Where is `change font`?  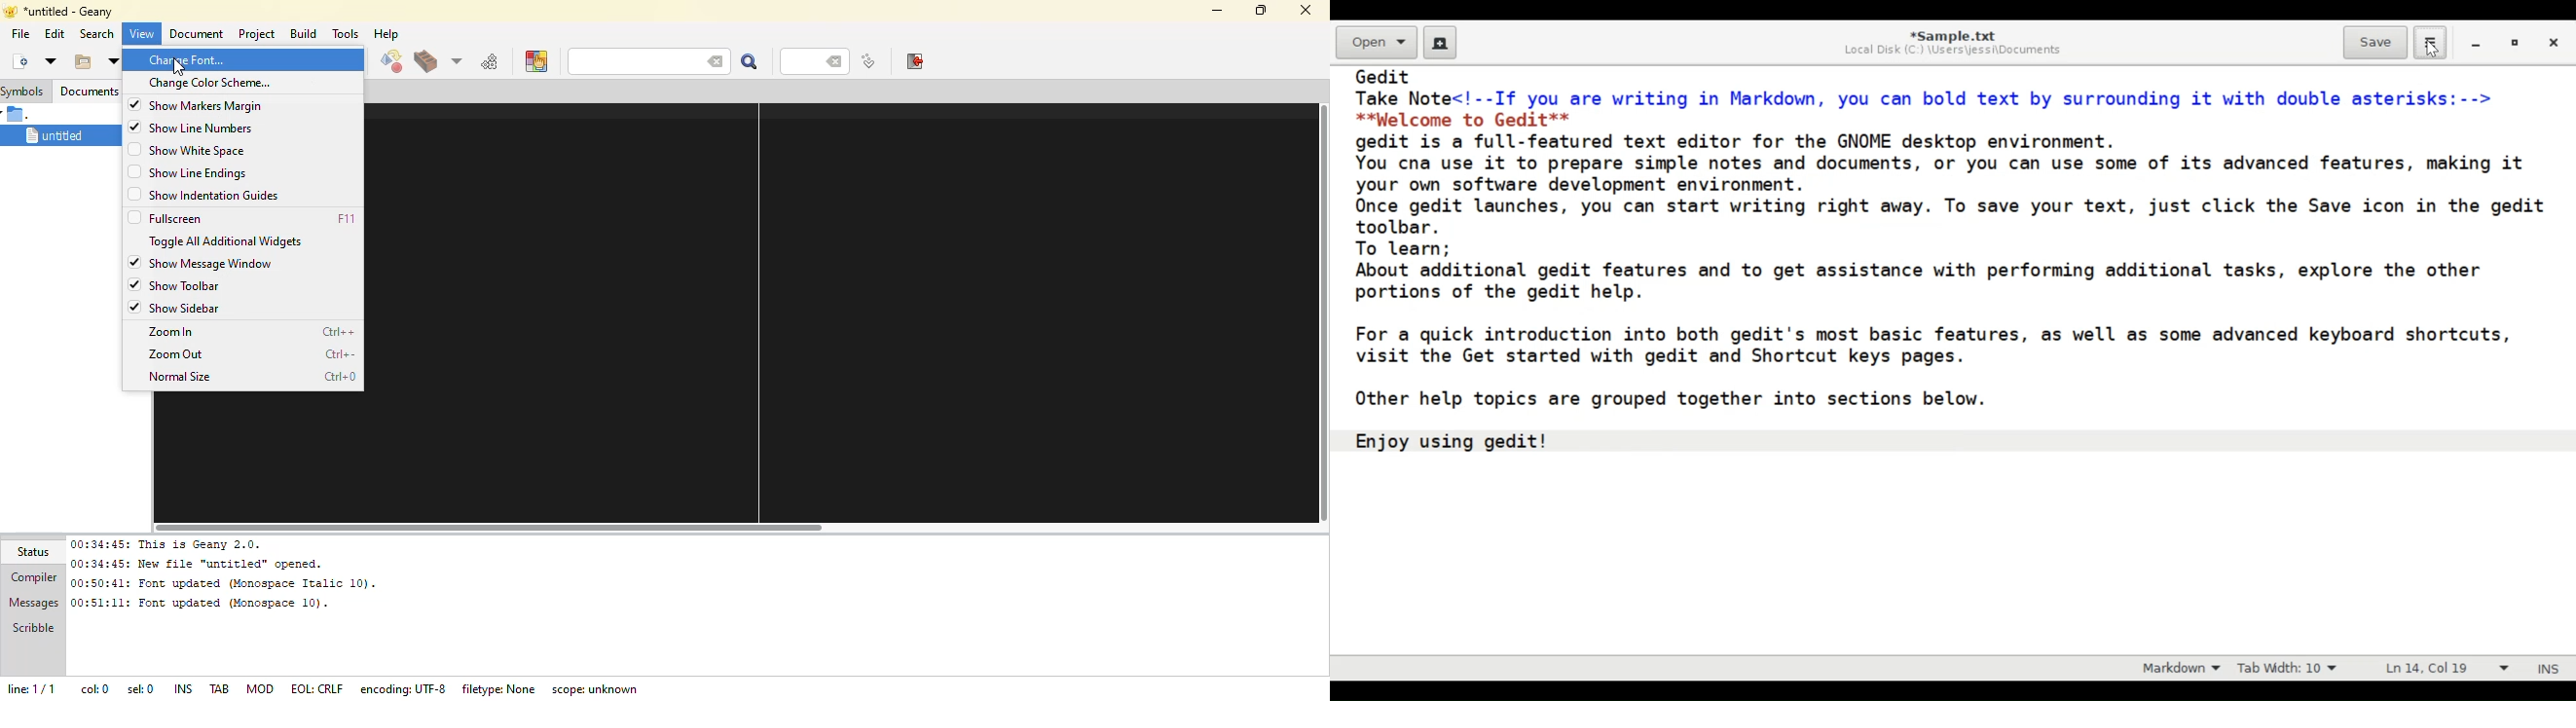
change font is located at coordinates (187, 59).